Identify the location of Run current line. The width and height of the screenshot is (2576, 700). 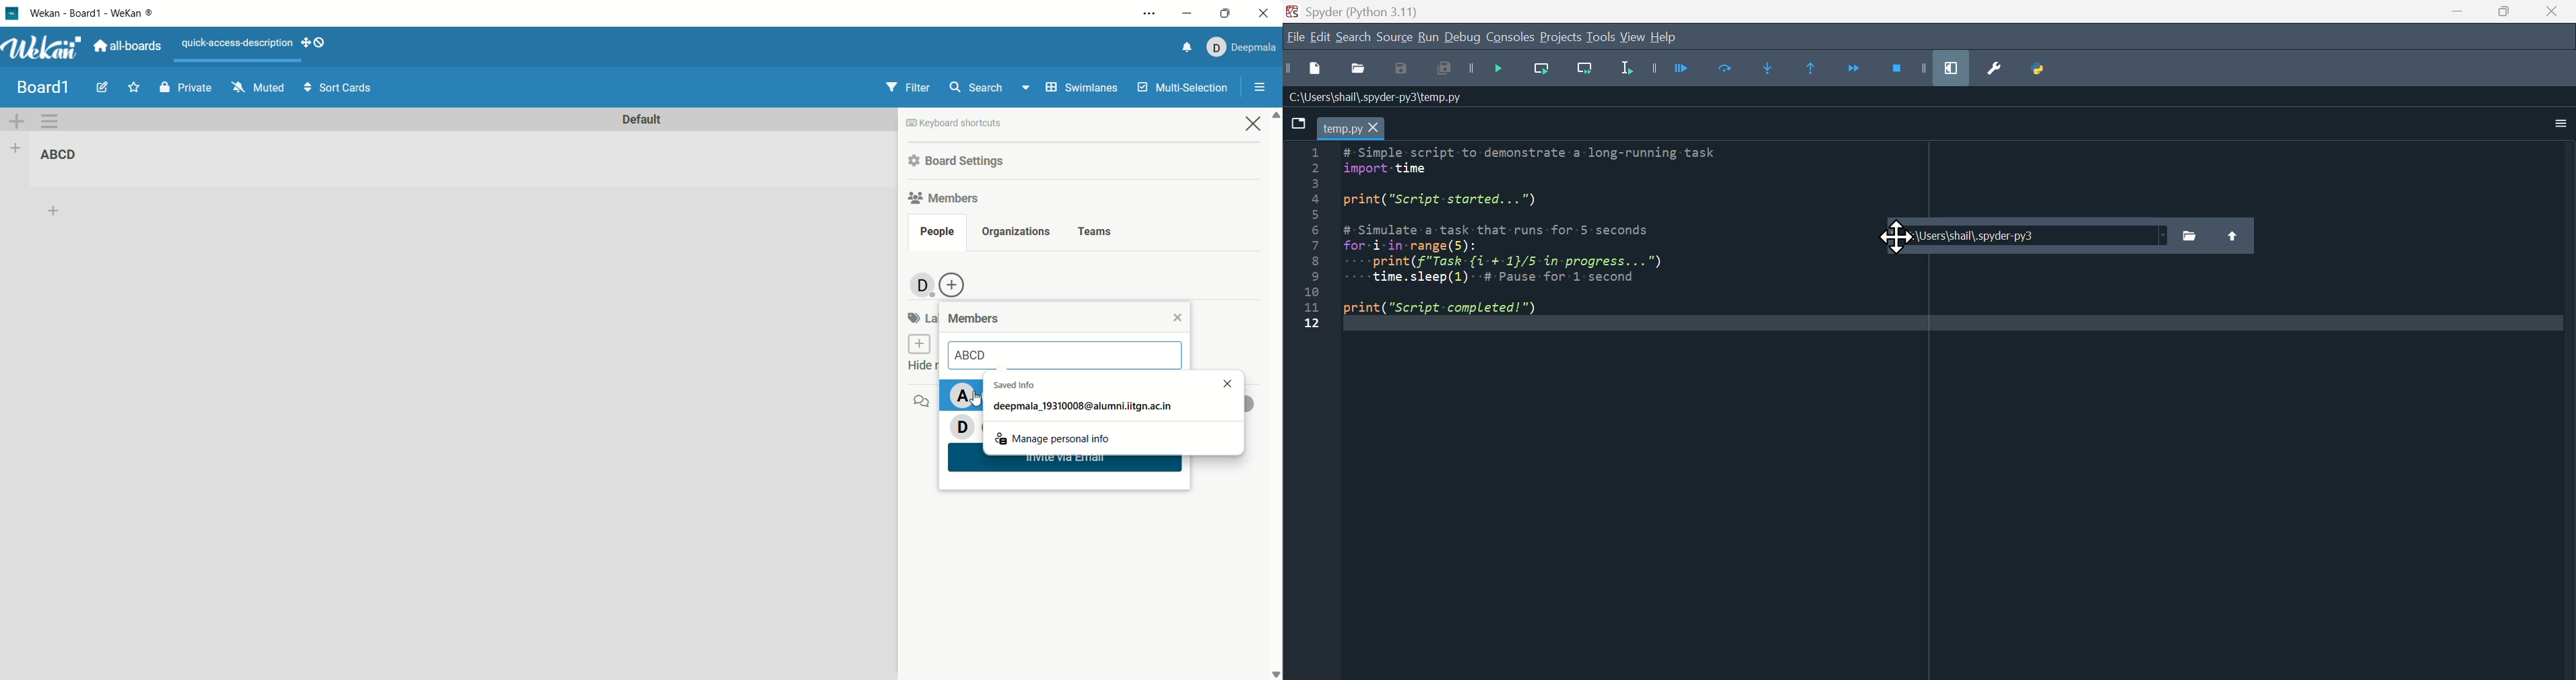
(1547, 72).